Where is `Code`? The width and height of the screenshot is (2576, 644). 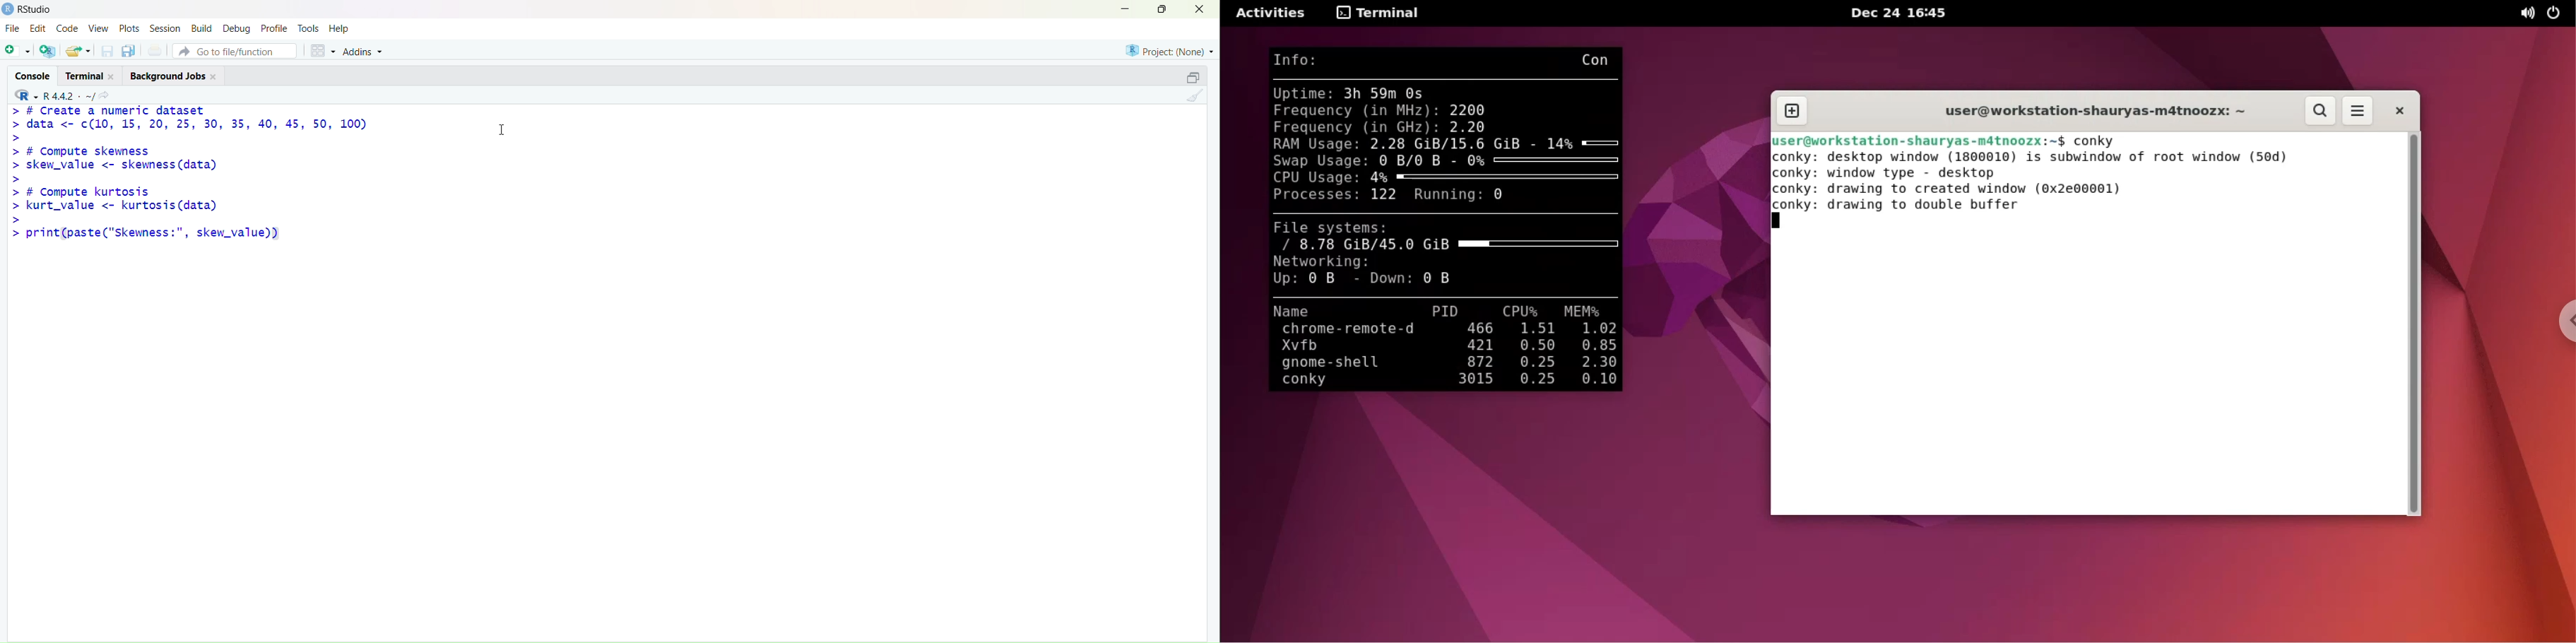
Code is located at coordinates (68, 29).